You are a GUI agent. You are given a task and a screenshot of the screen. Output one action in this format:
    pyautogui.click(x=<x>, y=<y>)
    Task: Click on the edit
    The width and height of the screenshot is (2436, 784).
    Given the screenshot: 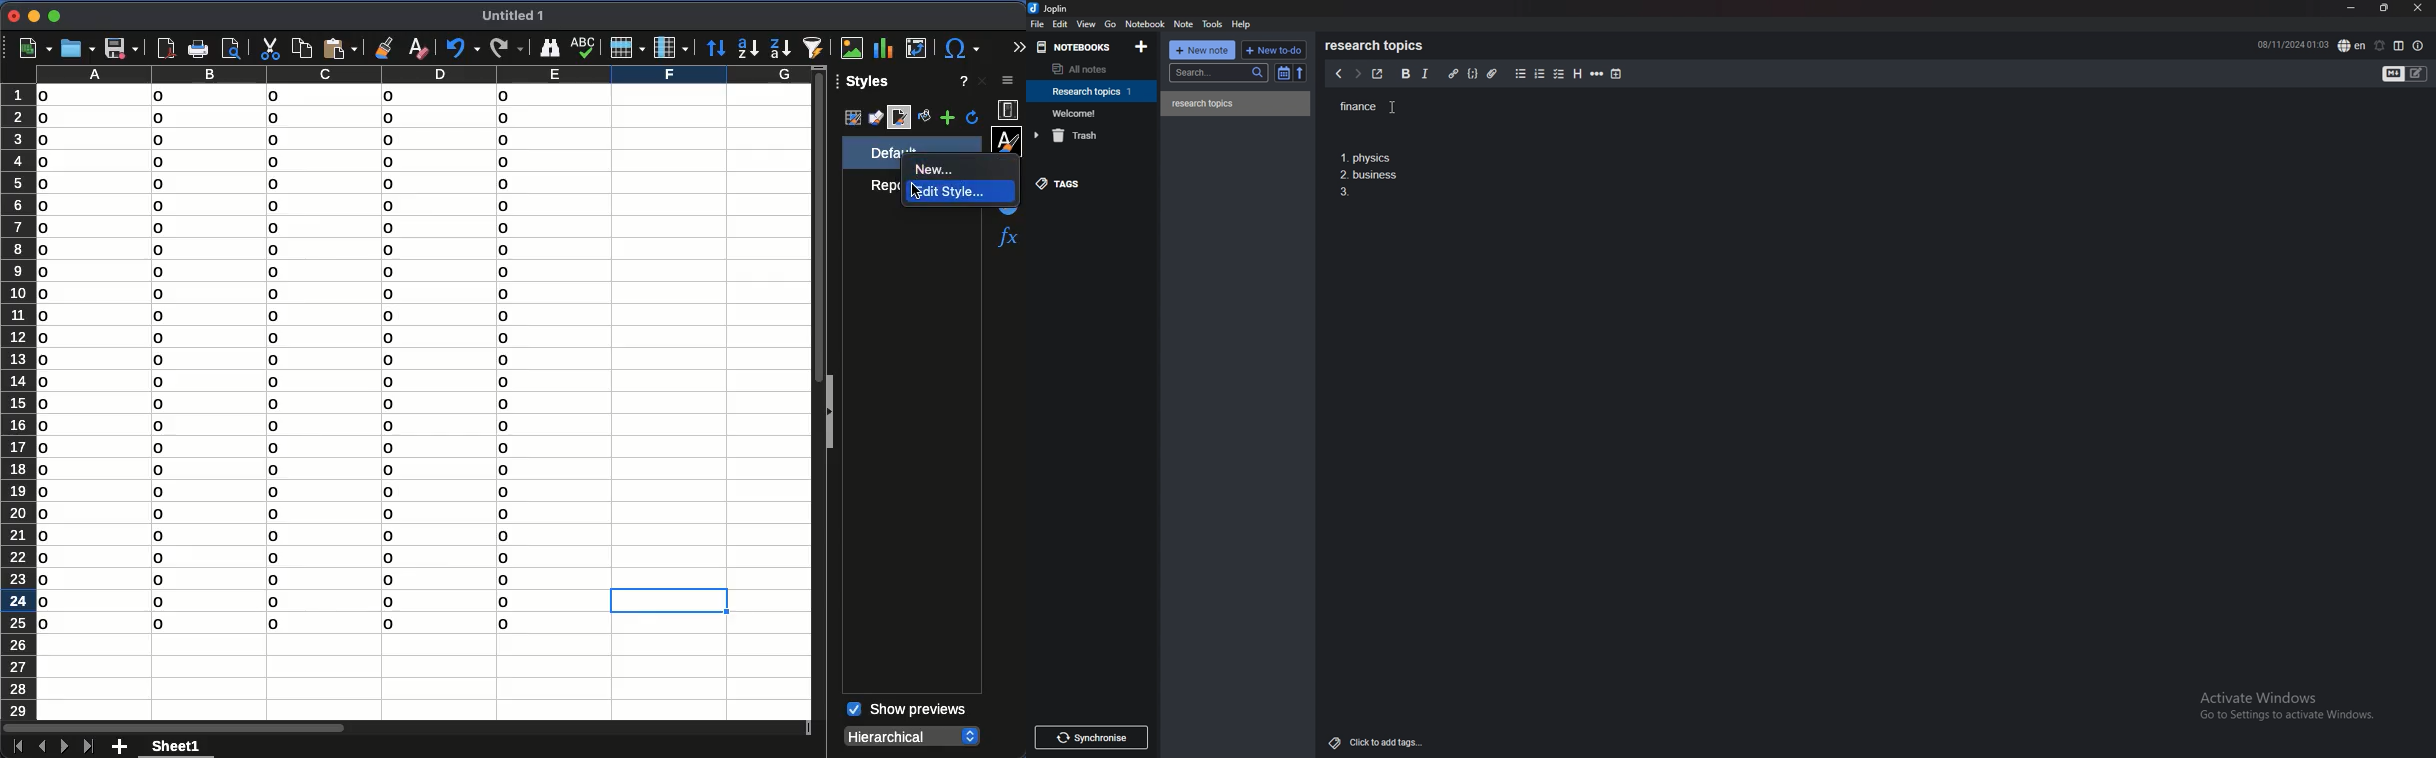 What is the action you would take?
    pyautogui.click(x=1060, y=24)
    